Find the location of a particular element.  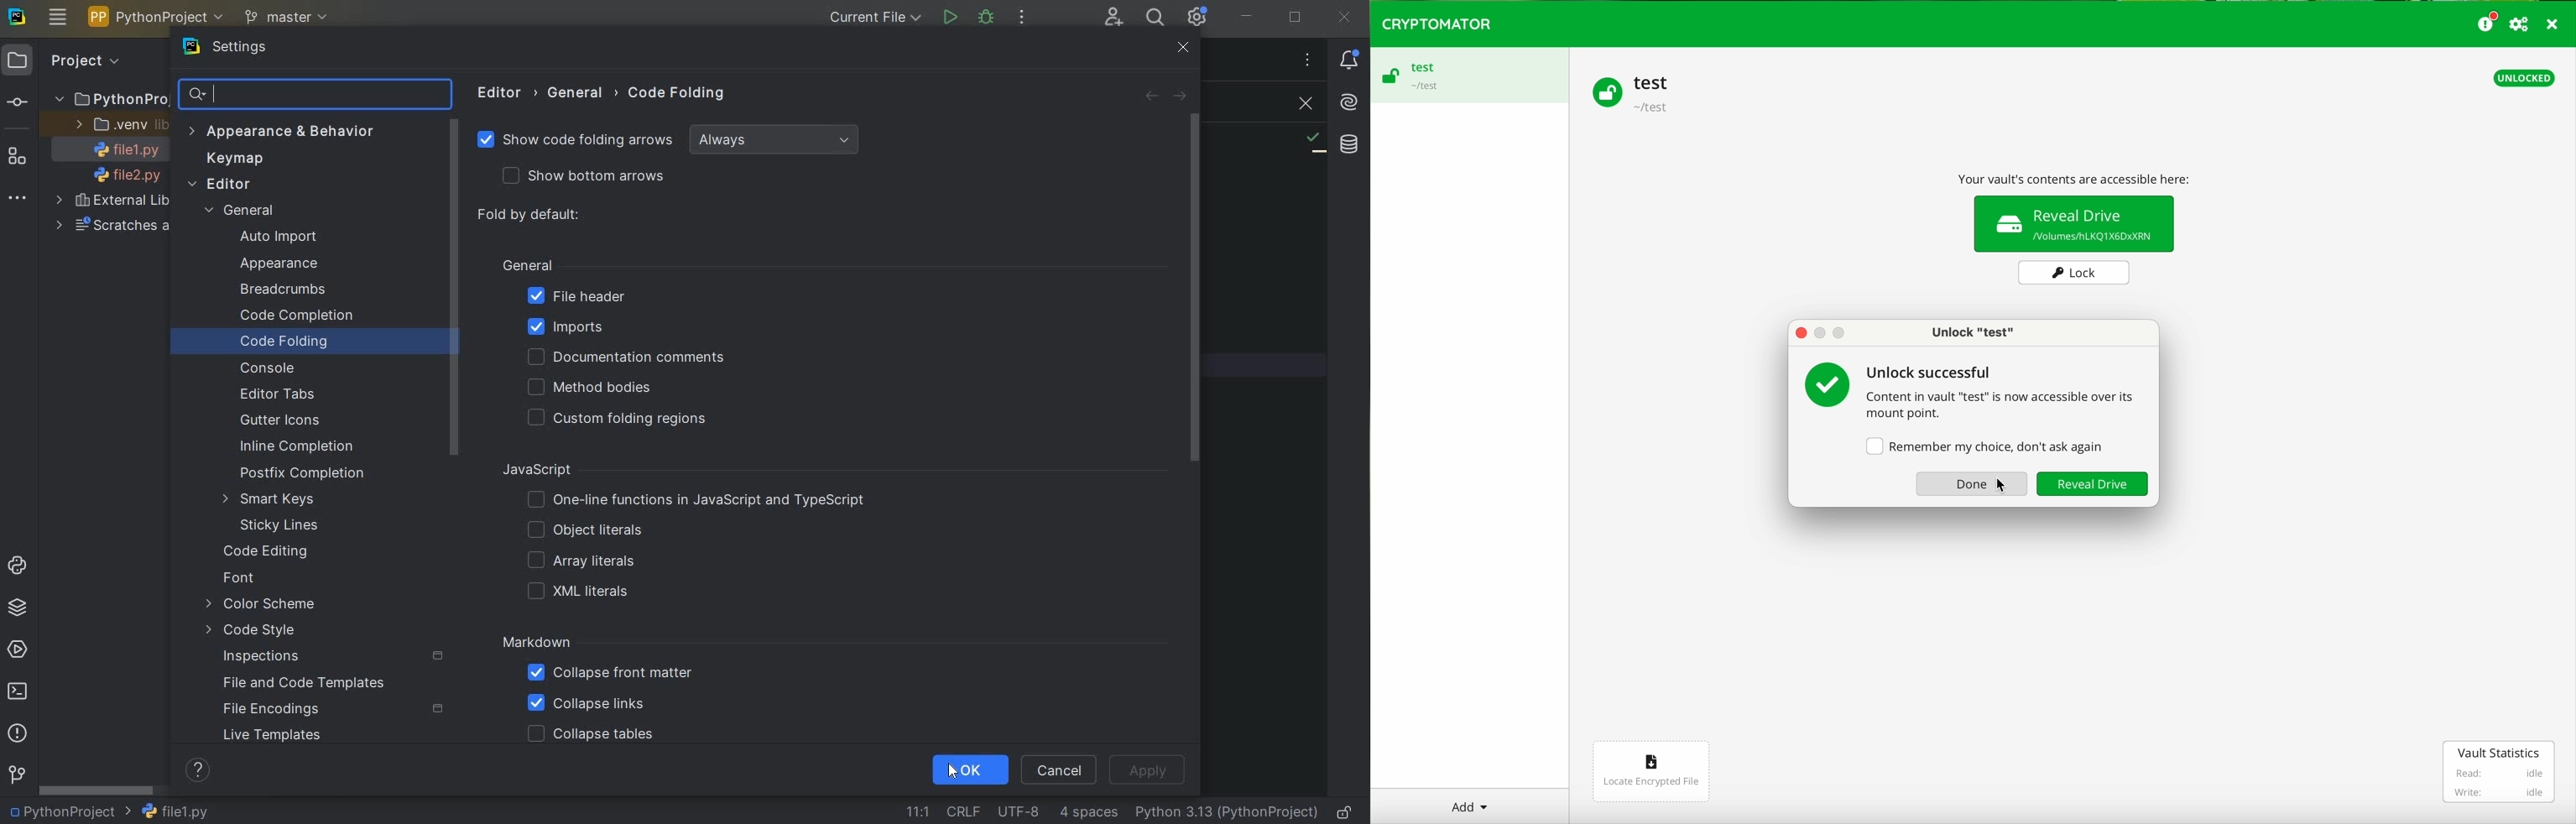

SETTINGS is located at coordinates (248, 49).